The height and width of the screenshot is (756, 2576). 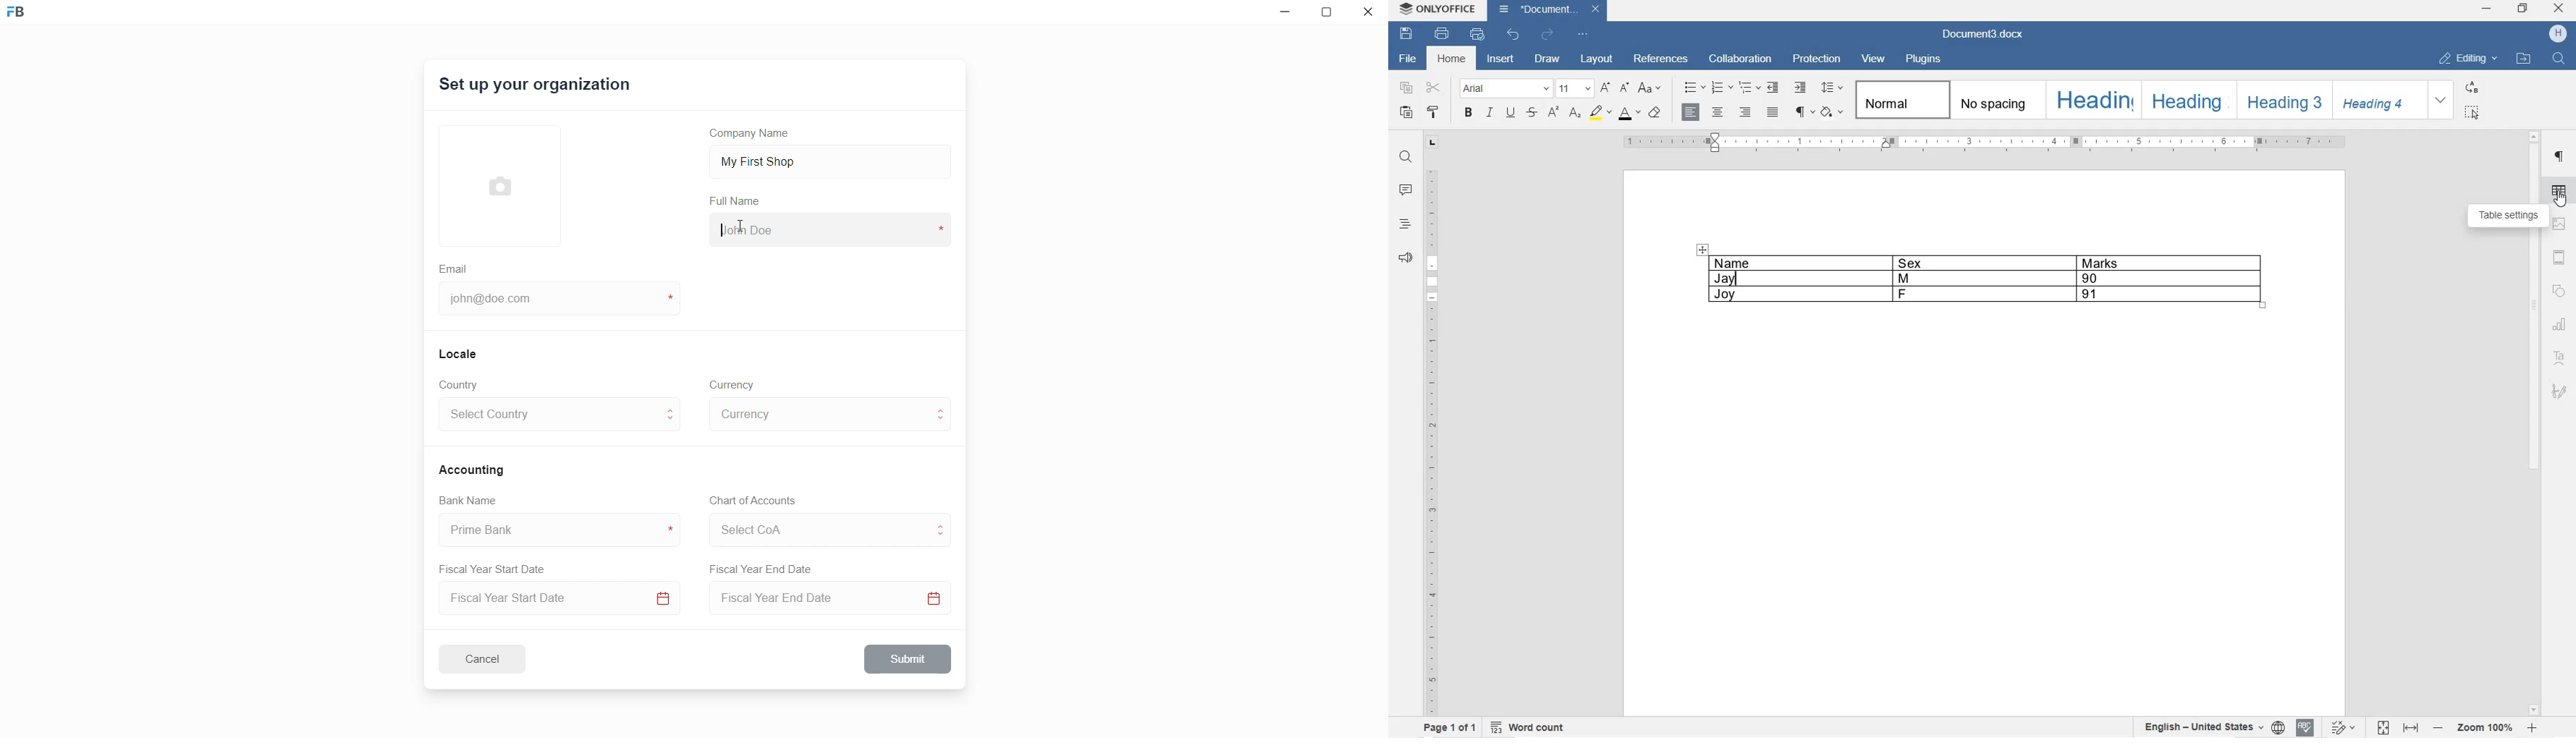 What do you see at coordinates (1441, 33) in the screenshot?
I see `PRINT` at bounding box center [1441, 33].